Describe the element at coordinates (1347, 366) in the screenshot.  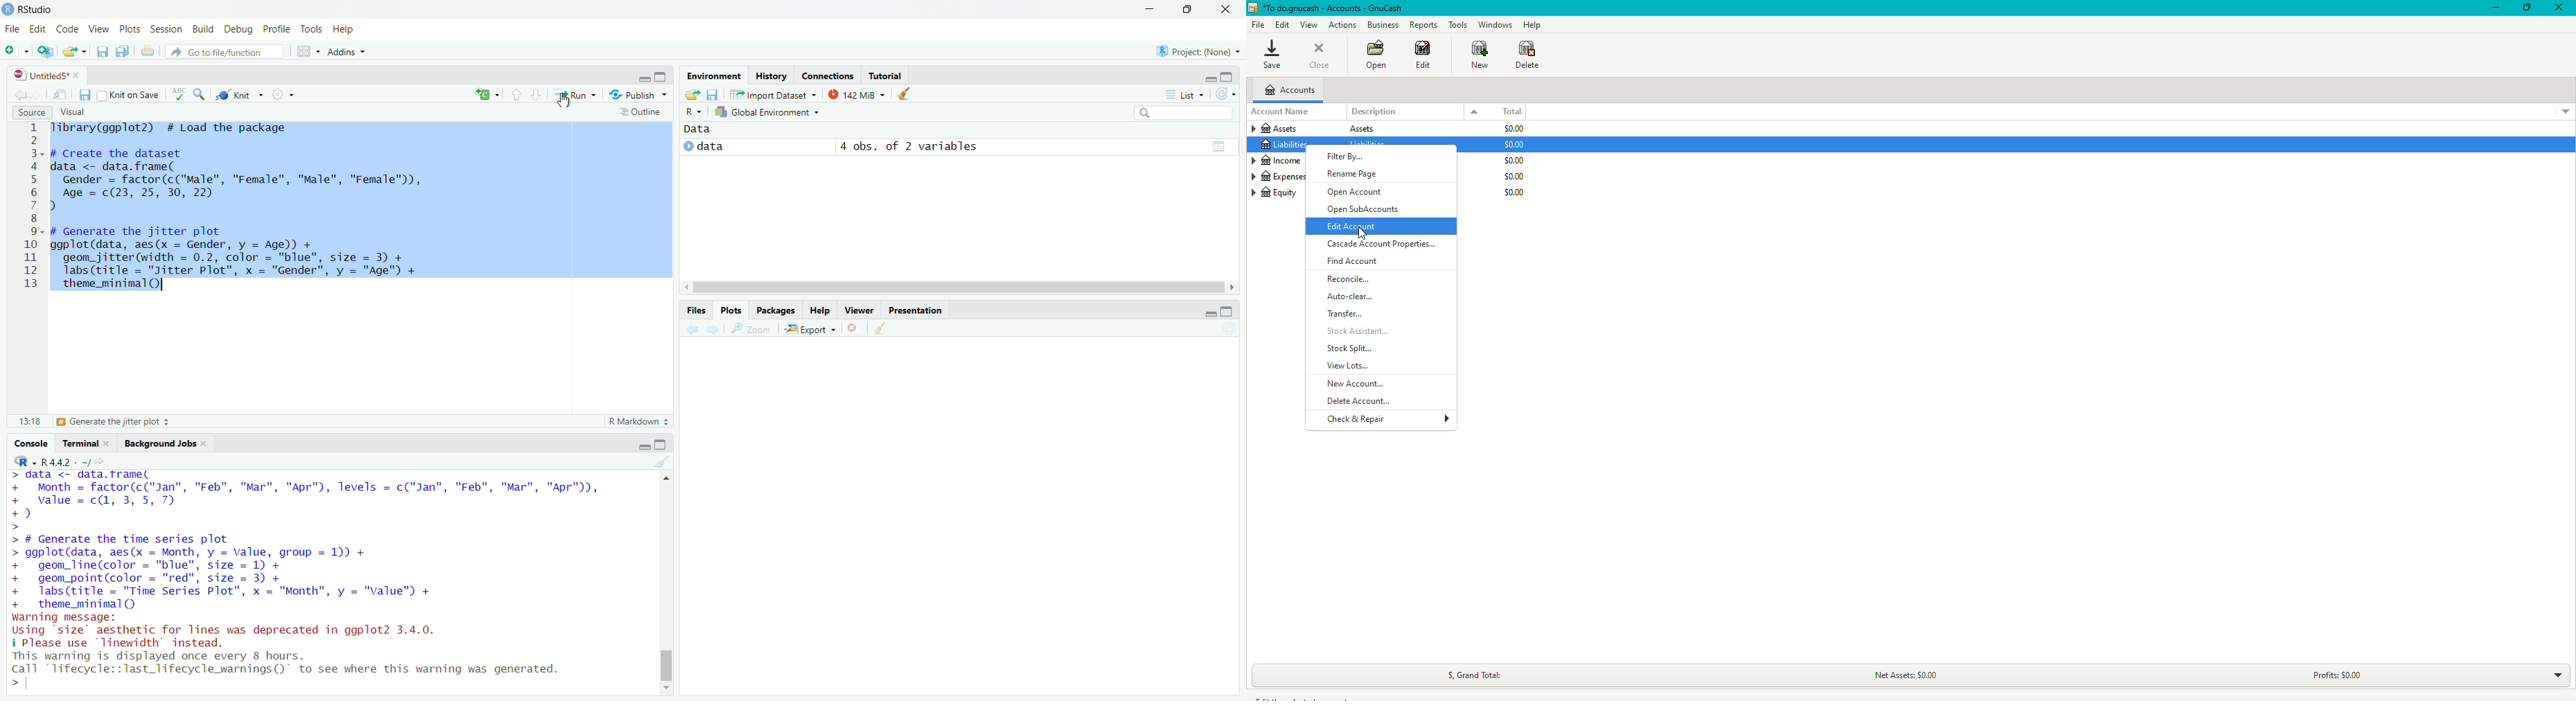
I see `View Lots` at that location.